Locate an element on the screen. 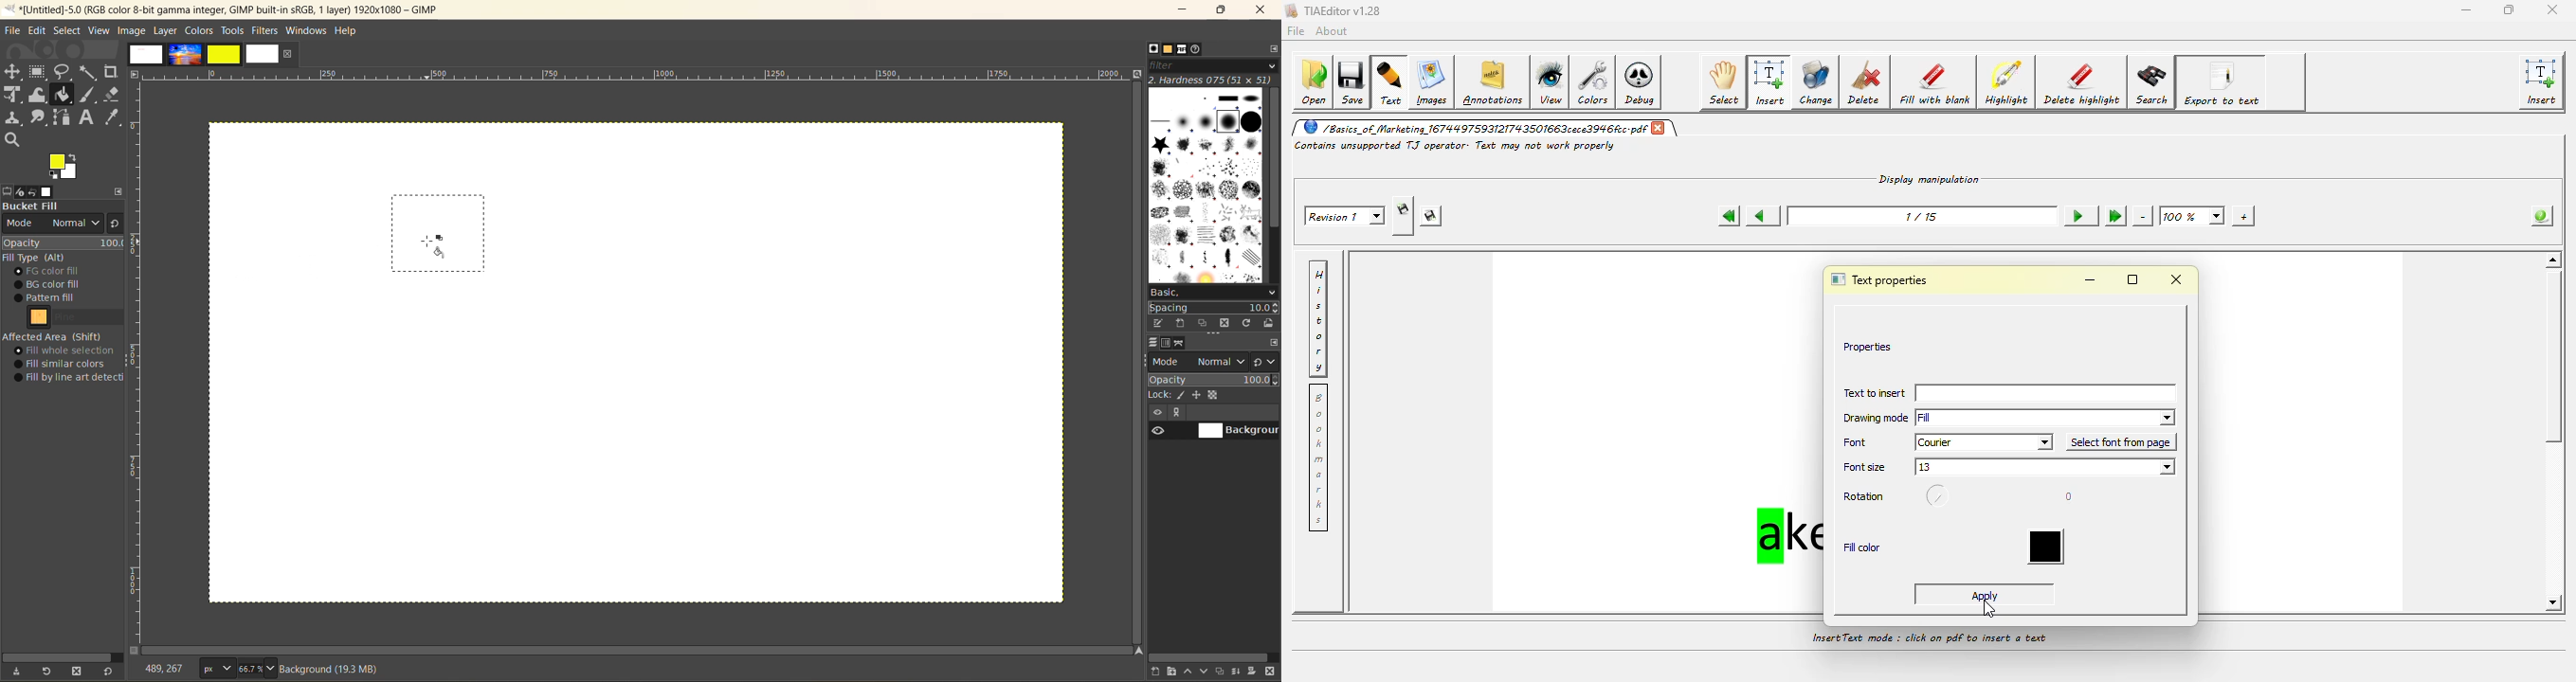 This screenshot has height=700, width=2576. fill by line art detection is located at coordinates (72, 378).